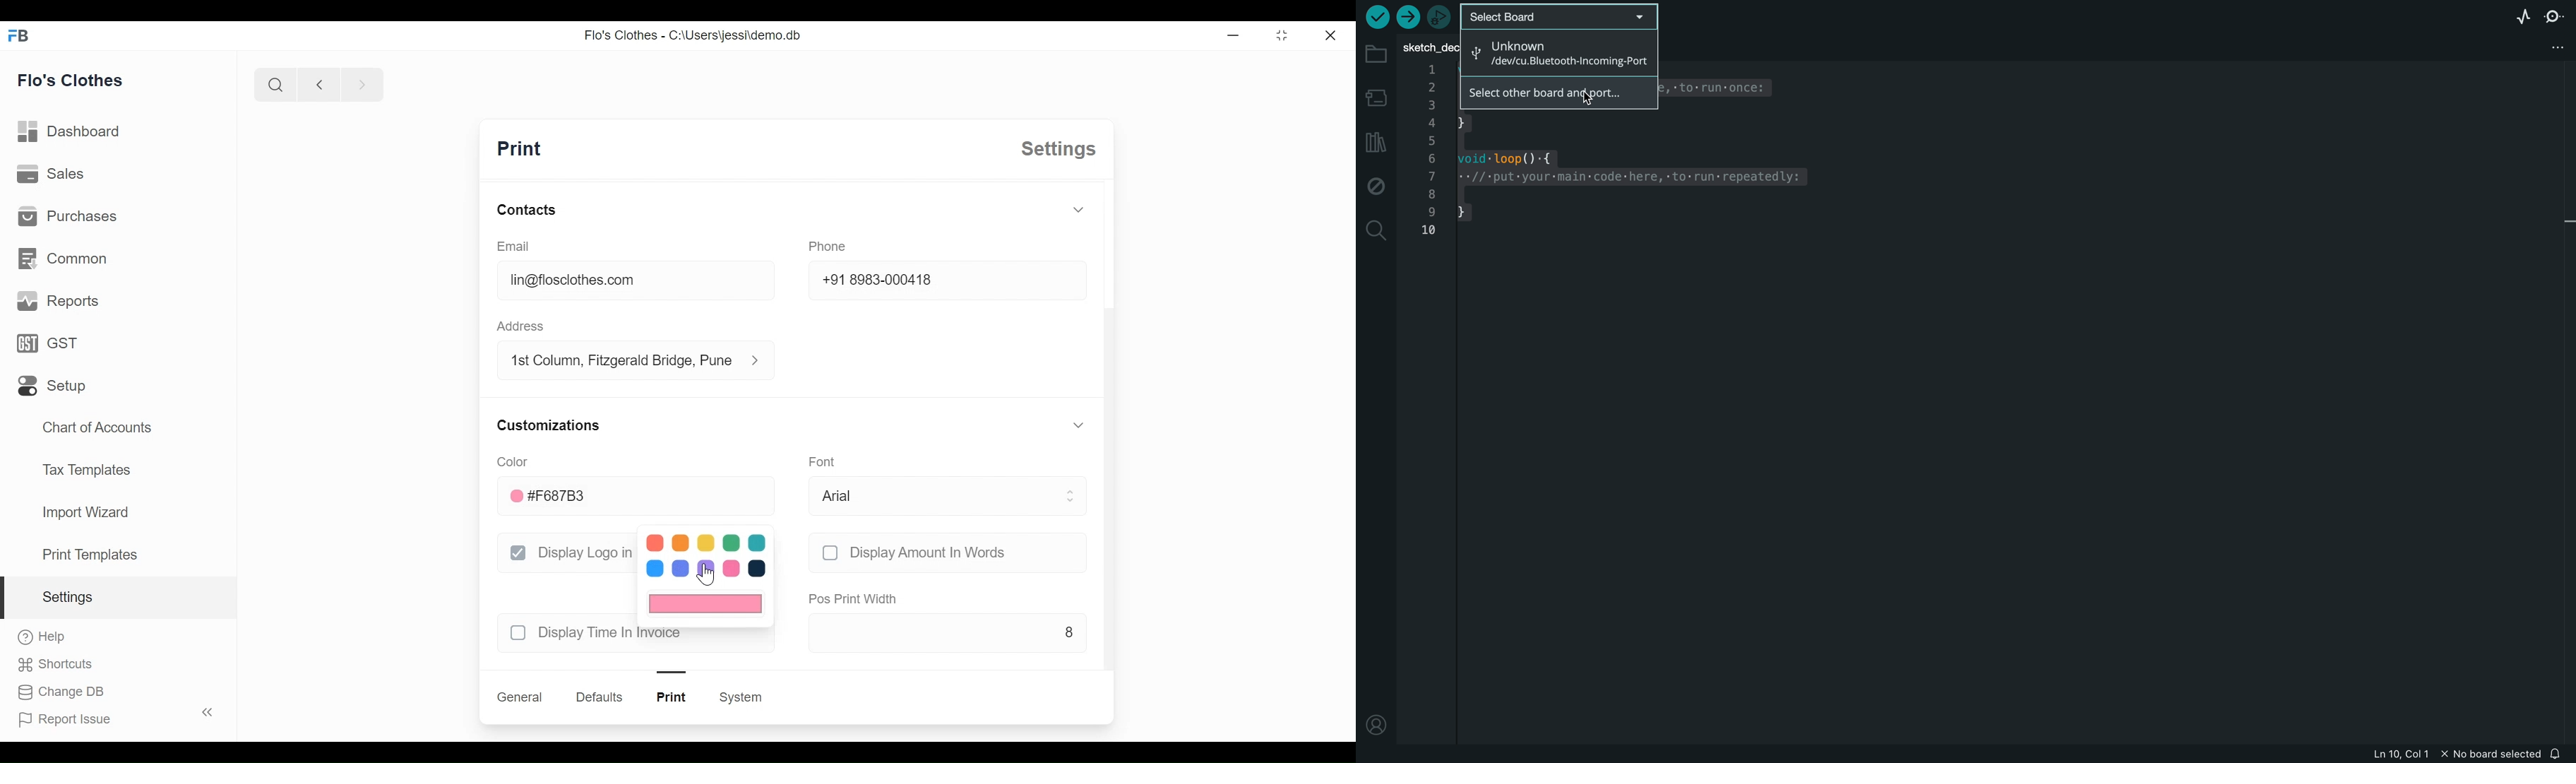 The height and width of the screenshot is (784, 2576). What do you see at coordinates (681, 543) in the screenshot?
I see `color 2` at bounding box center [681, 543].